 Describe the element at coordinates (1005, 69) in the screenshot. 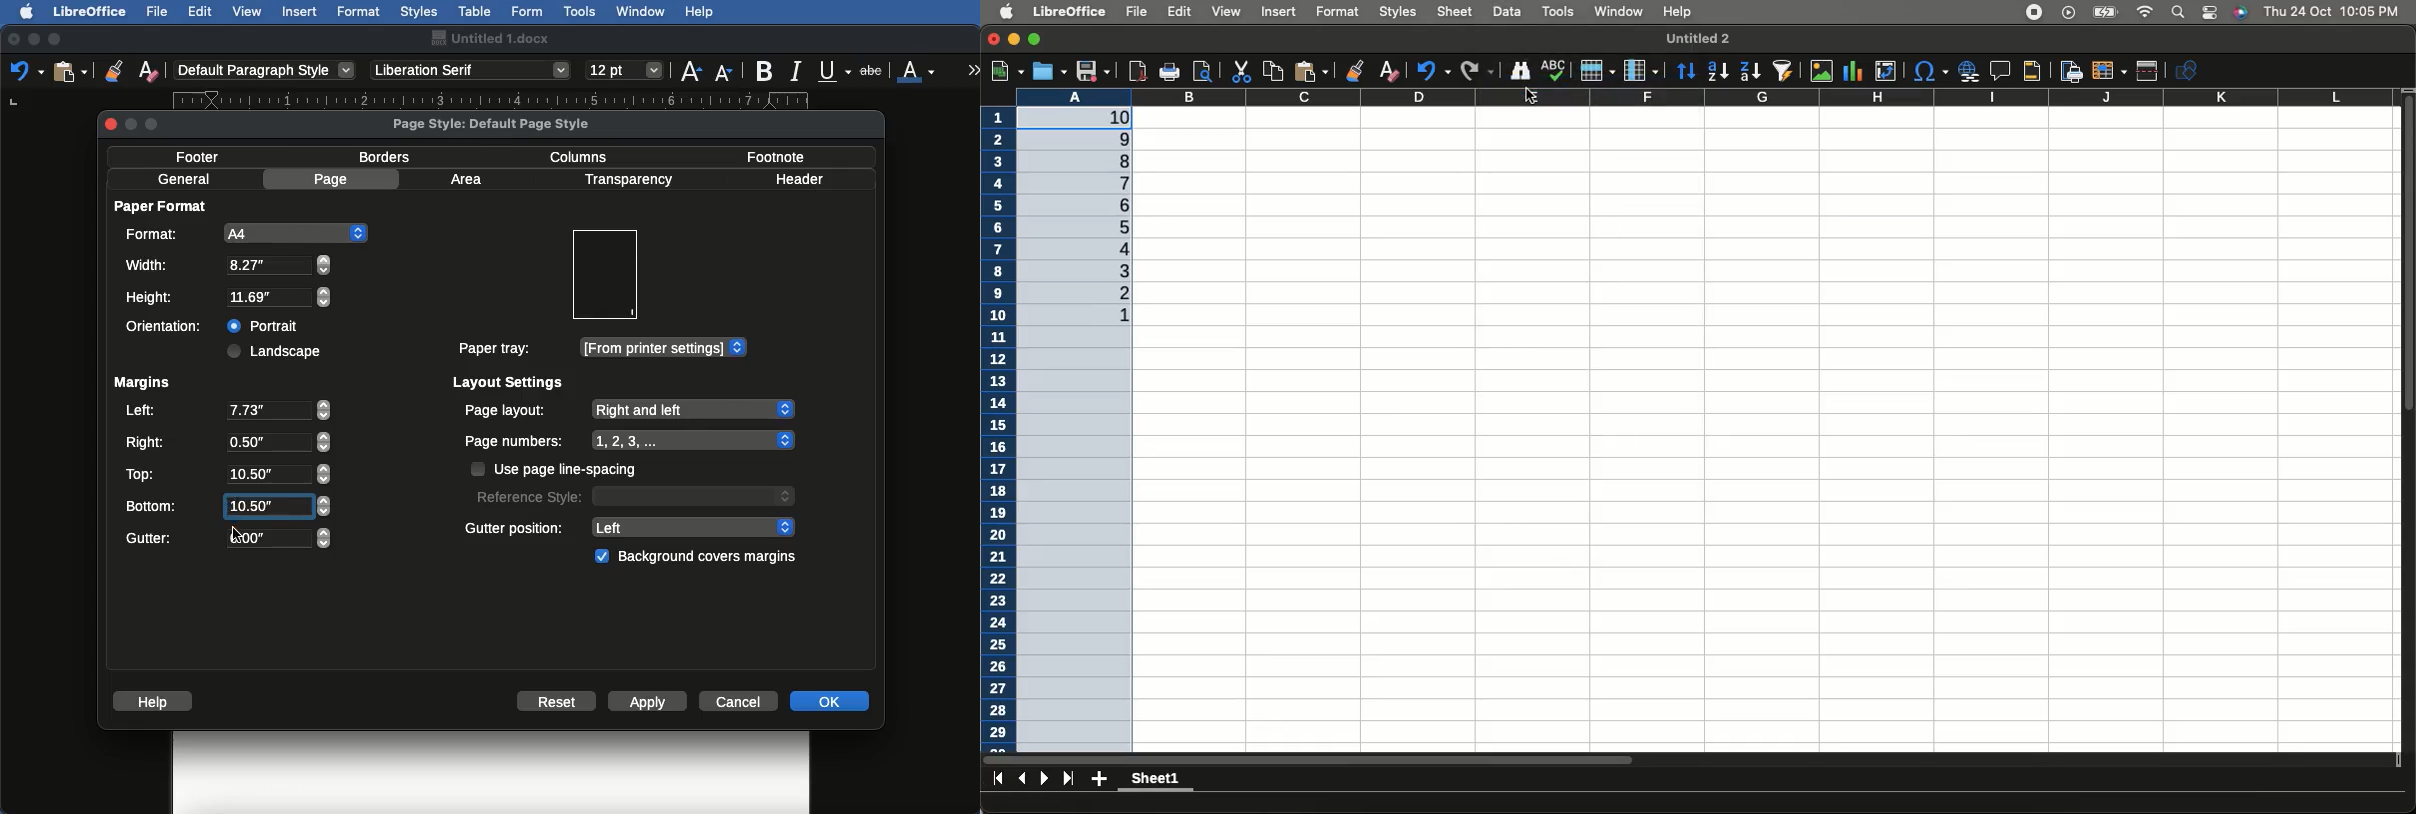

I see `New` at that location.